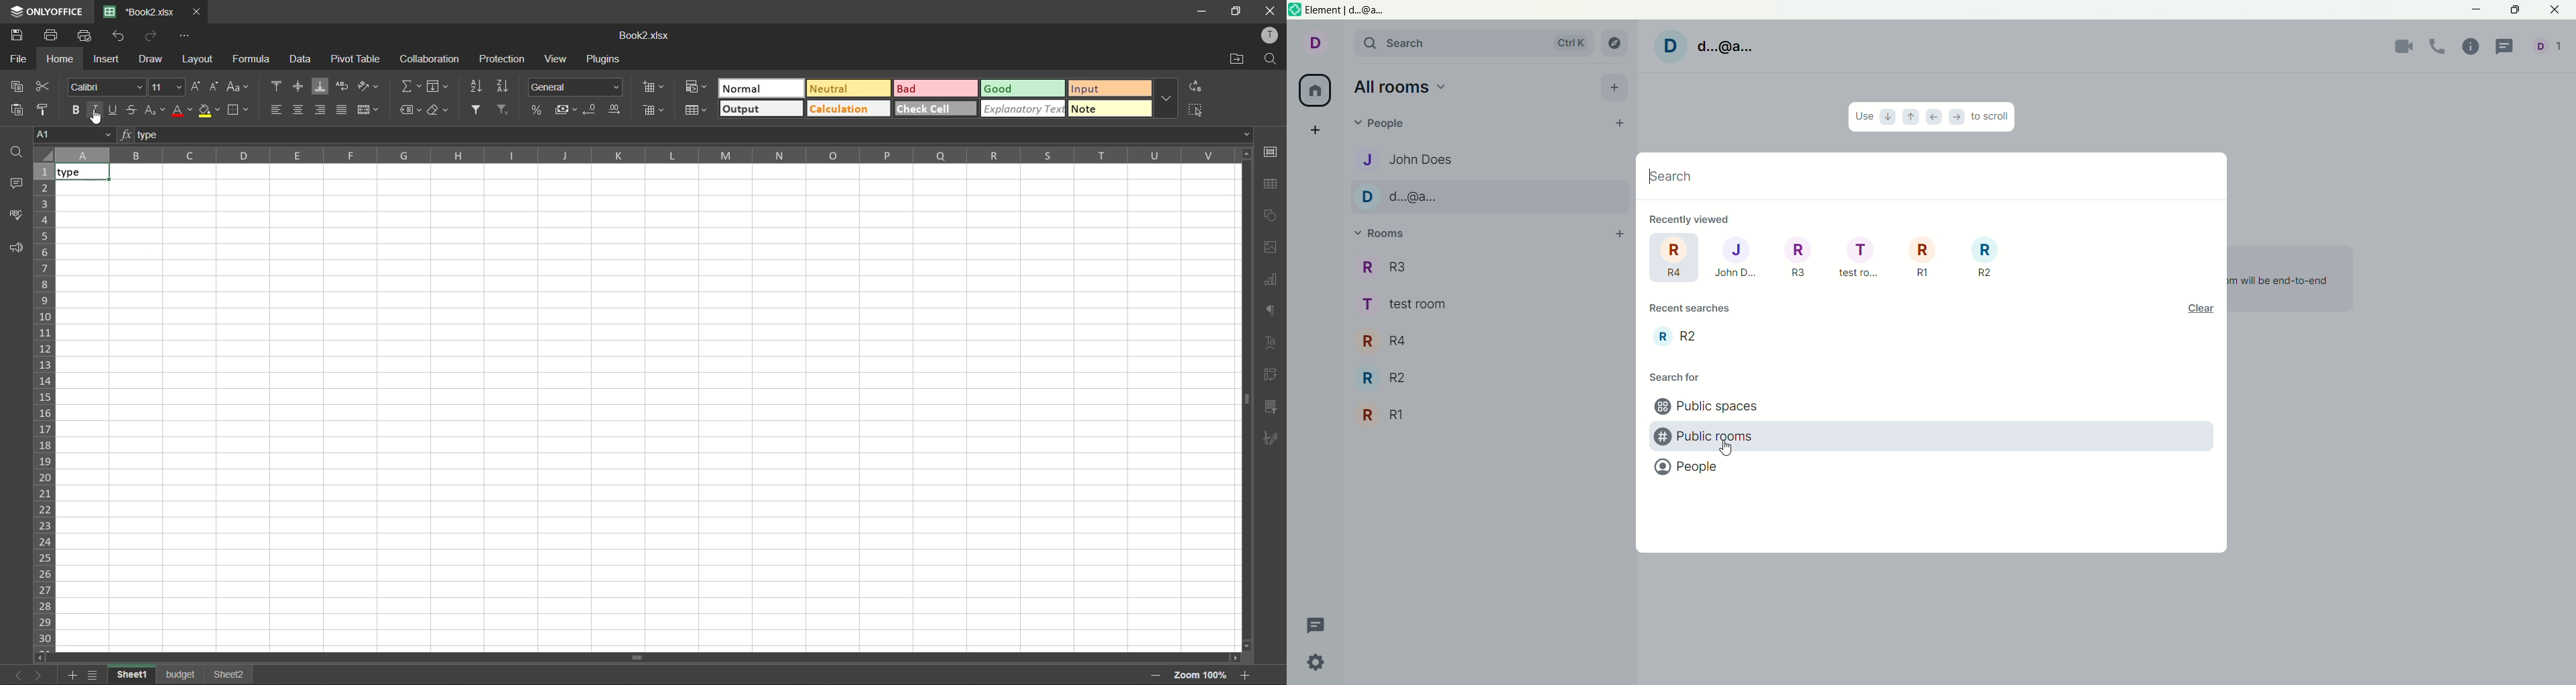 This screenshot has width=2576, height=700. I want to click on minimize, so click(2474, 10).